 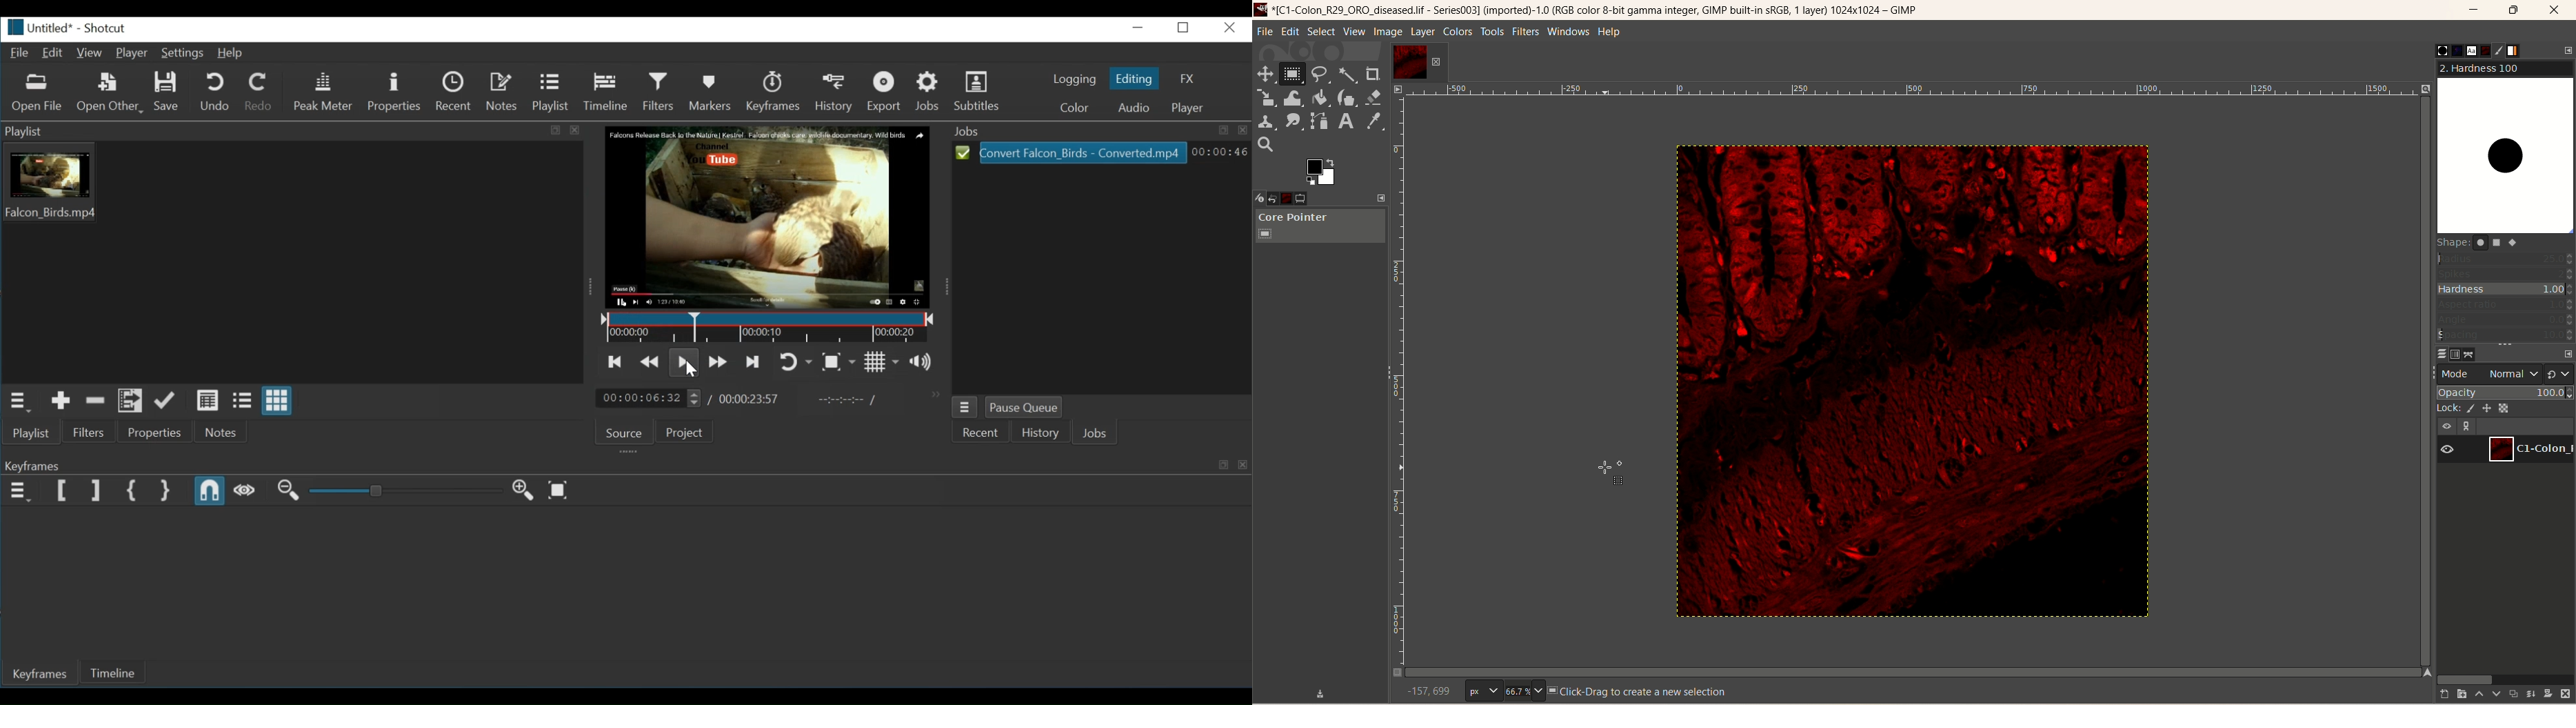 I want to click on Color, so click(x=1075, y=108).